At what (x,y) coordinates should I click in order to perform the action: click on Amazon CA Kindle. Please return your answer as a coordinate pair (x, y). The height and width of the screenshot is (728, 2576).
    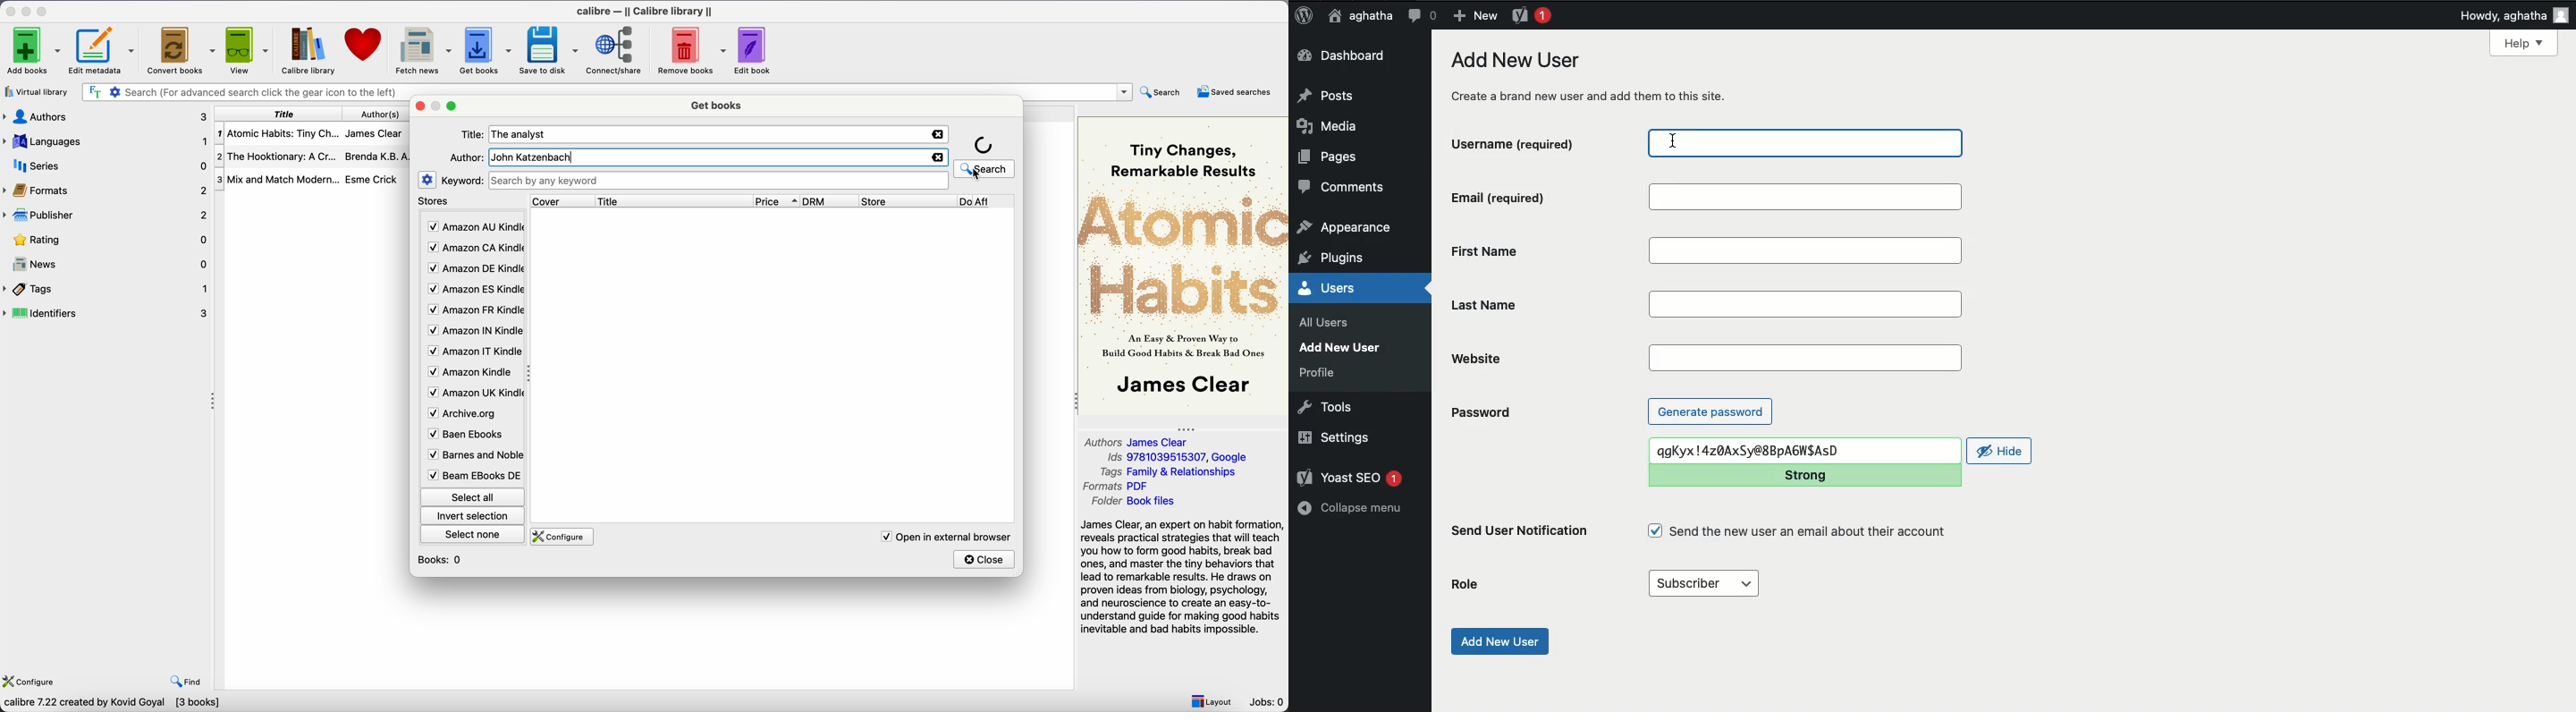
    Looking at the image, I should click on (474, 248).